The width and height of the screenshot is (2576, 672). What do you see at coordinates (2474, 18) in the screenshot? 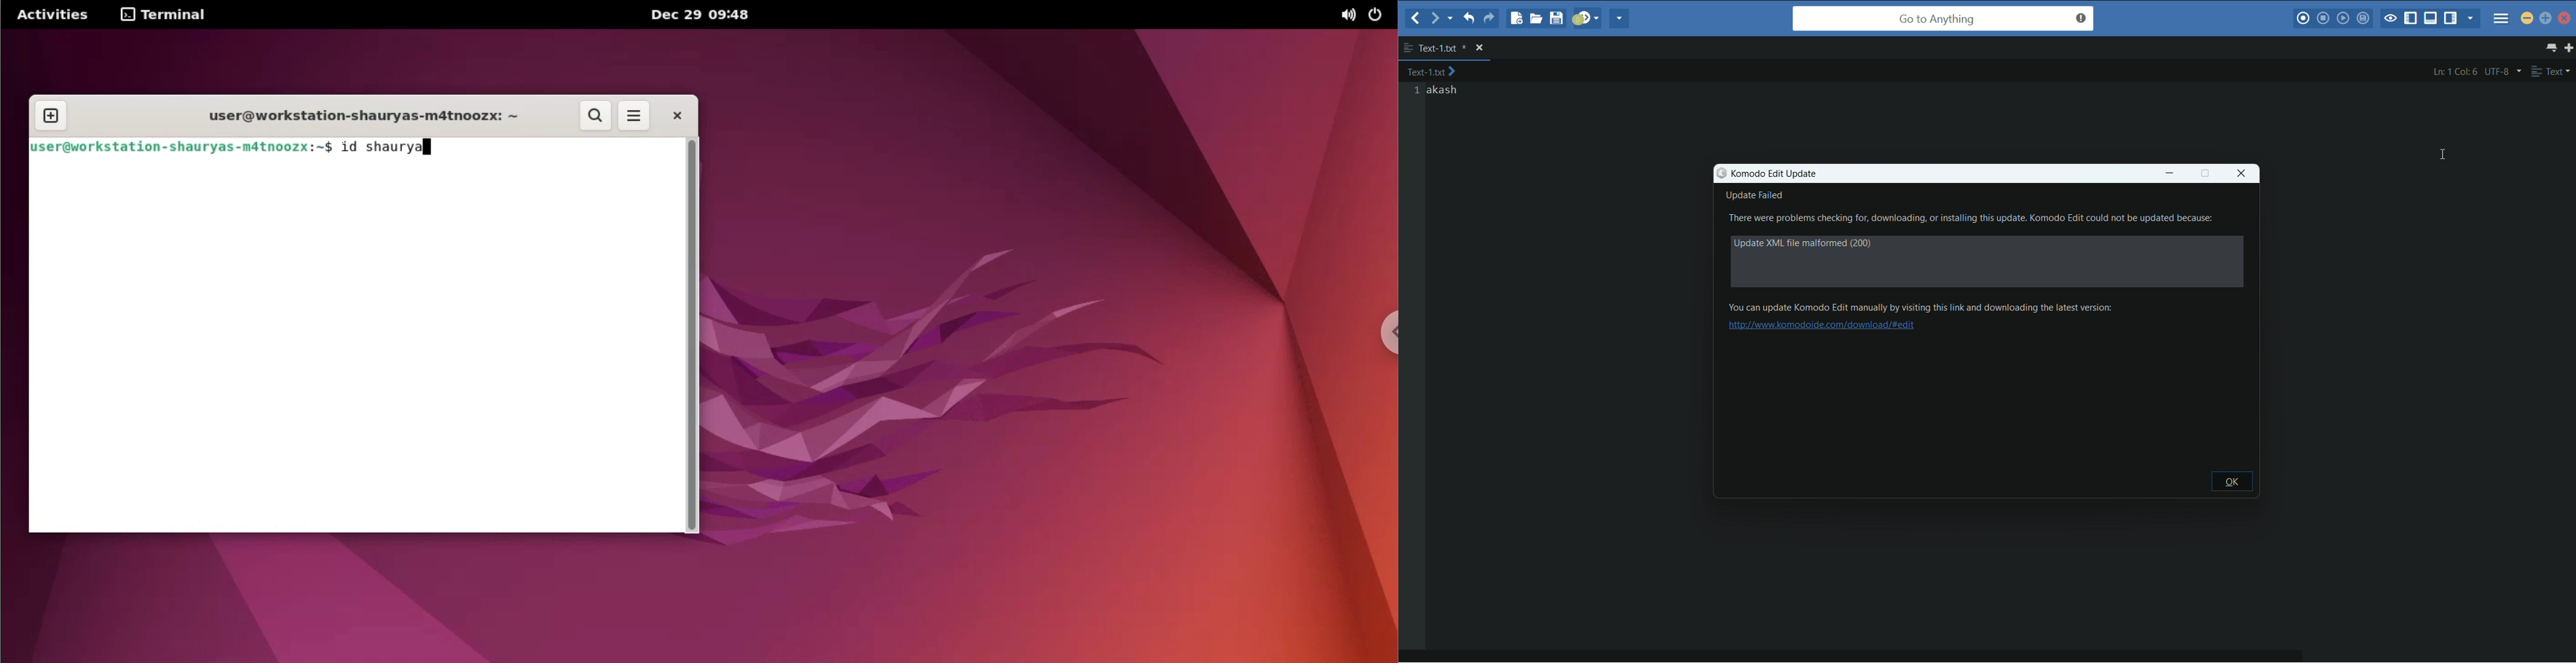
I see `show specific sidebar/tab` at bounding box center [2474, 18].